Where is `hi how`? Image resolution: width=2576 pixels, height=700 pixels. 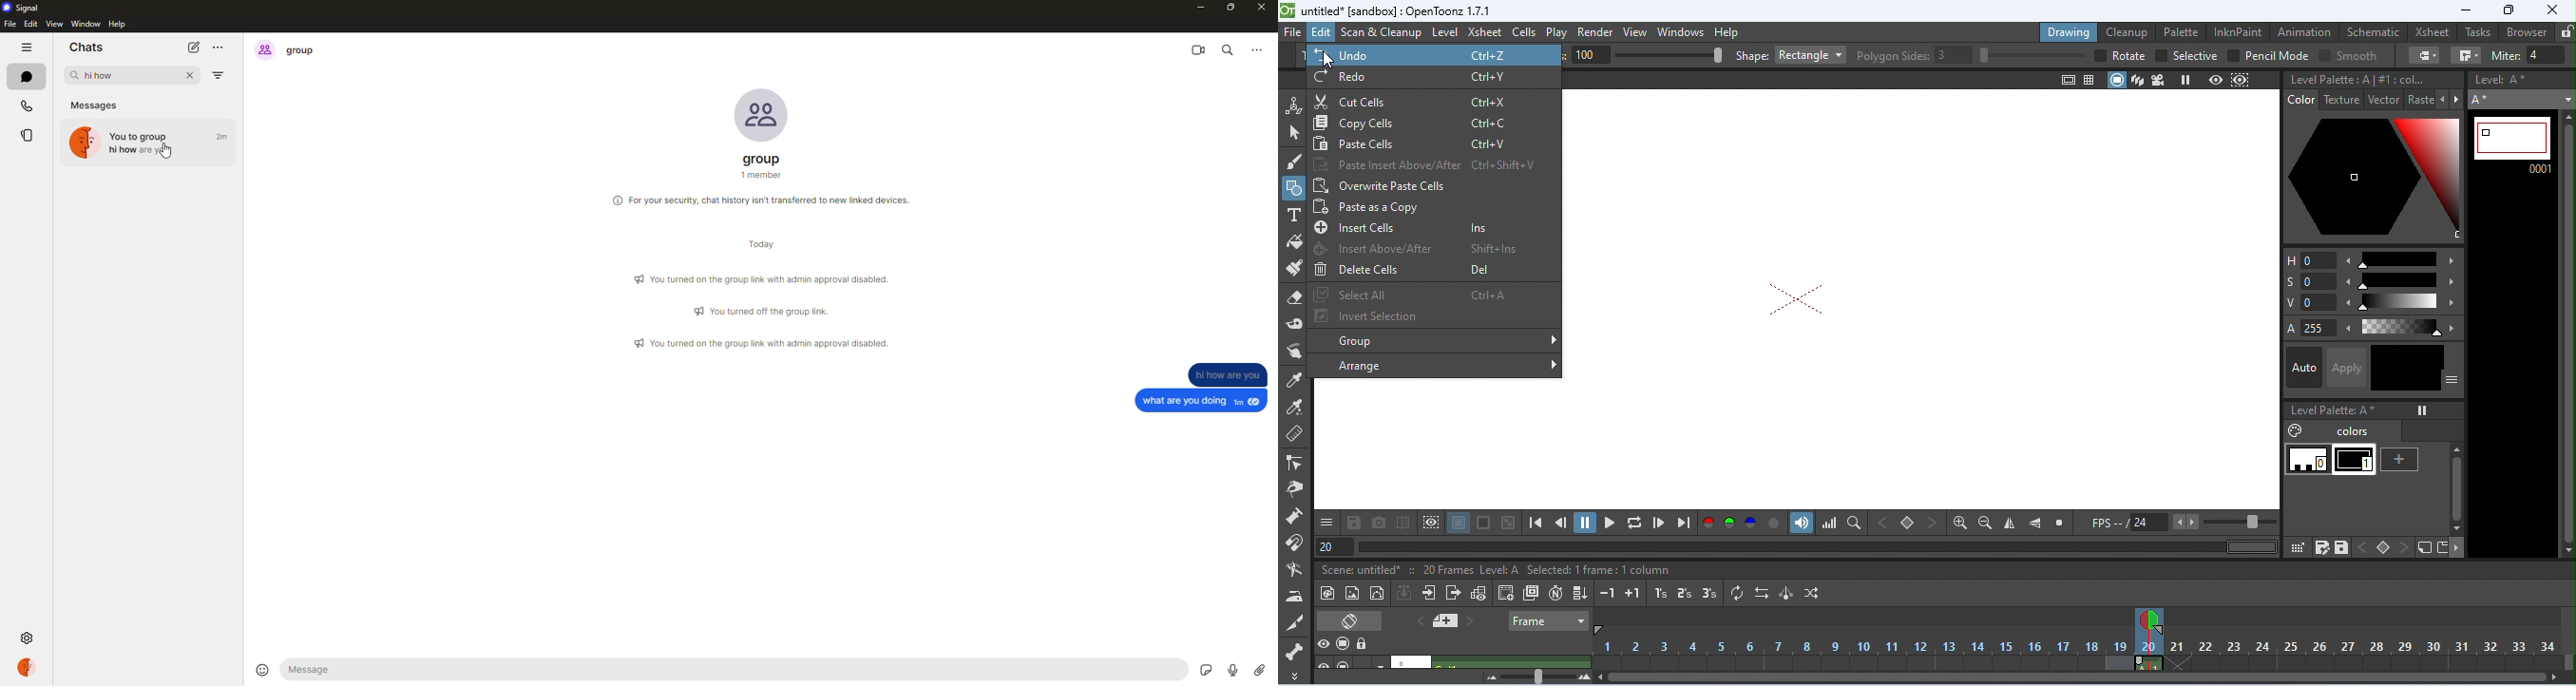
hi how is located at coordinates (96, 74).